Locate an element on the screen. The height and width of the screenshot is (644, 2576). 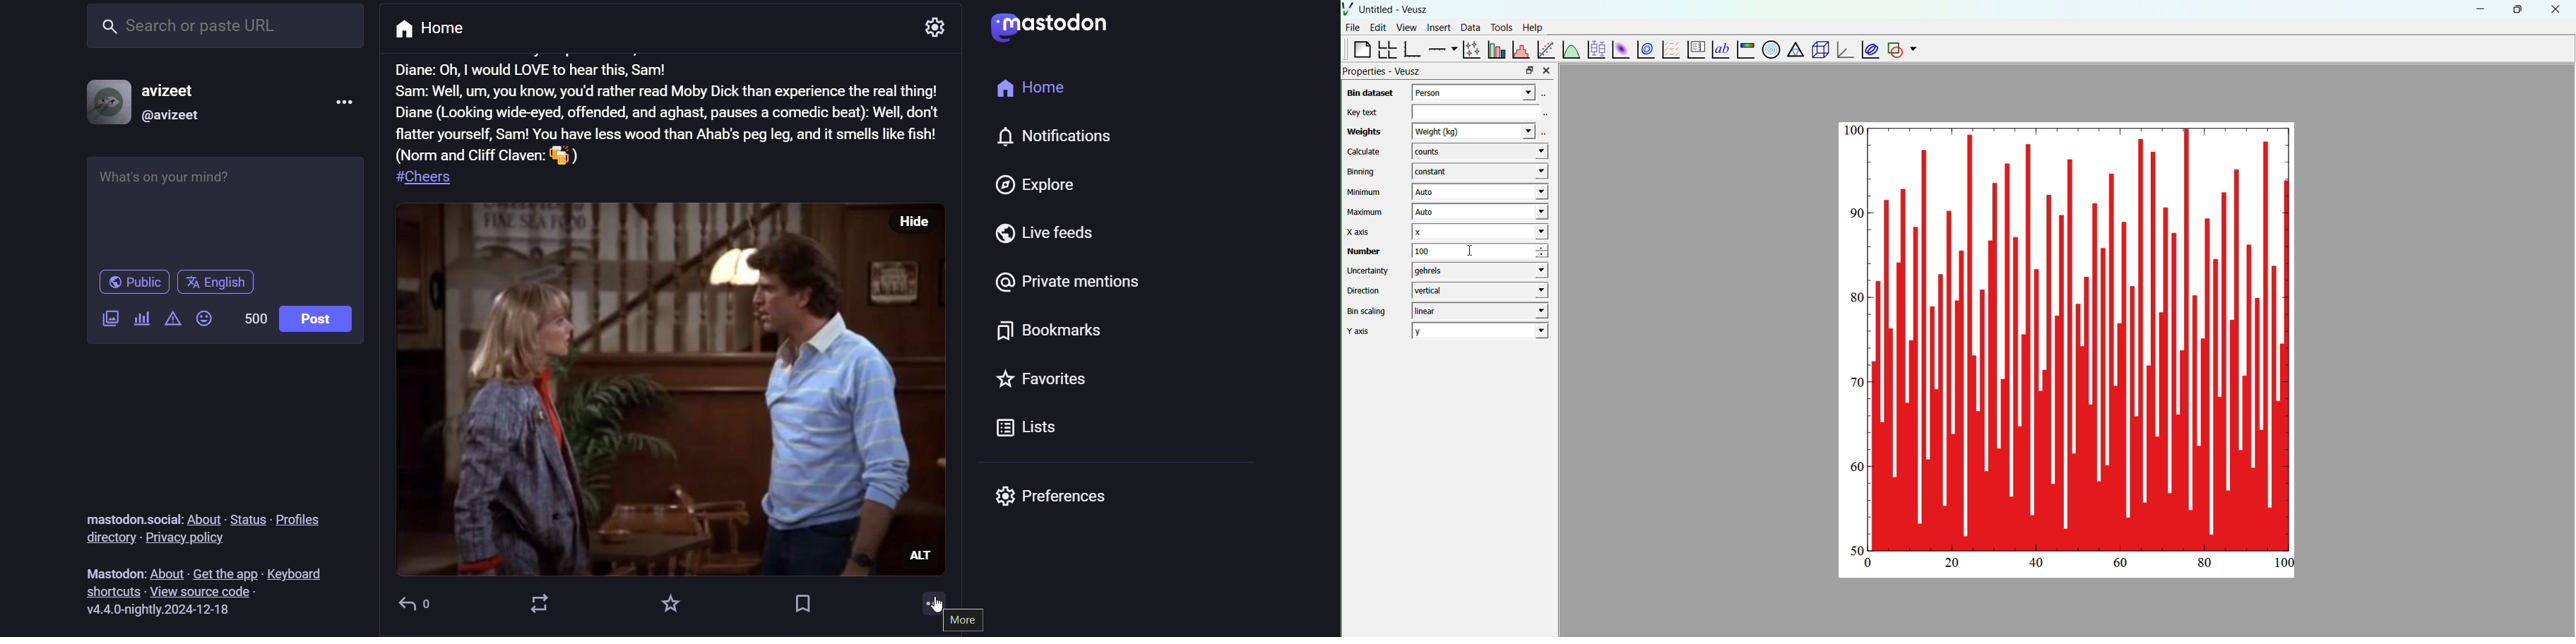
post is located at coordinates (316, 318).